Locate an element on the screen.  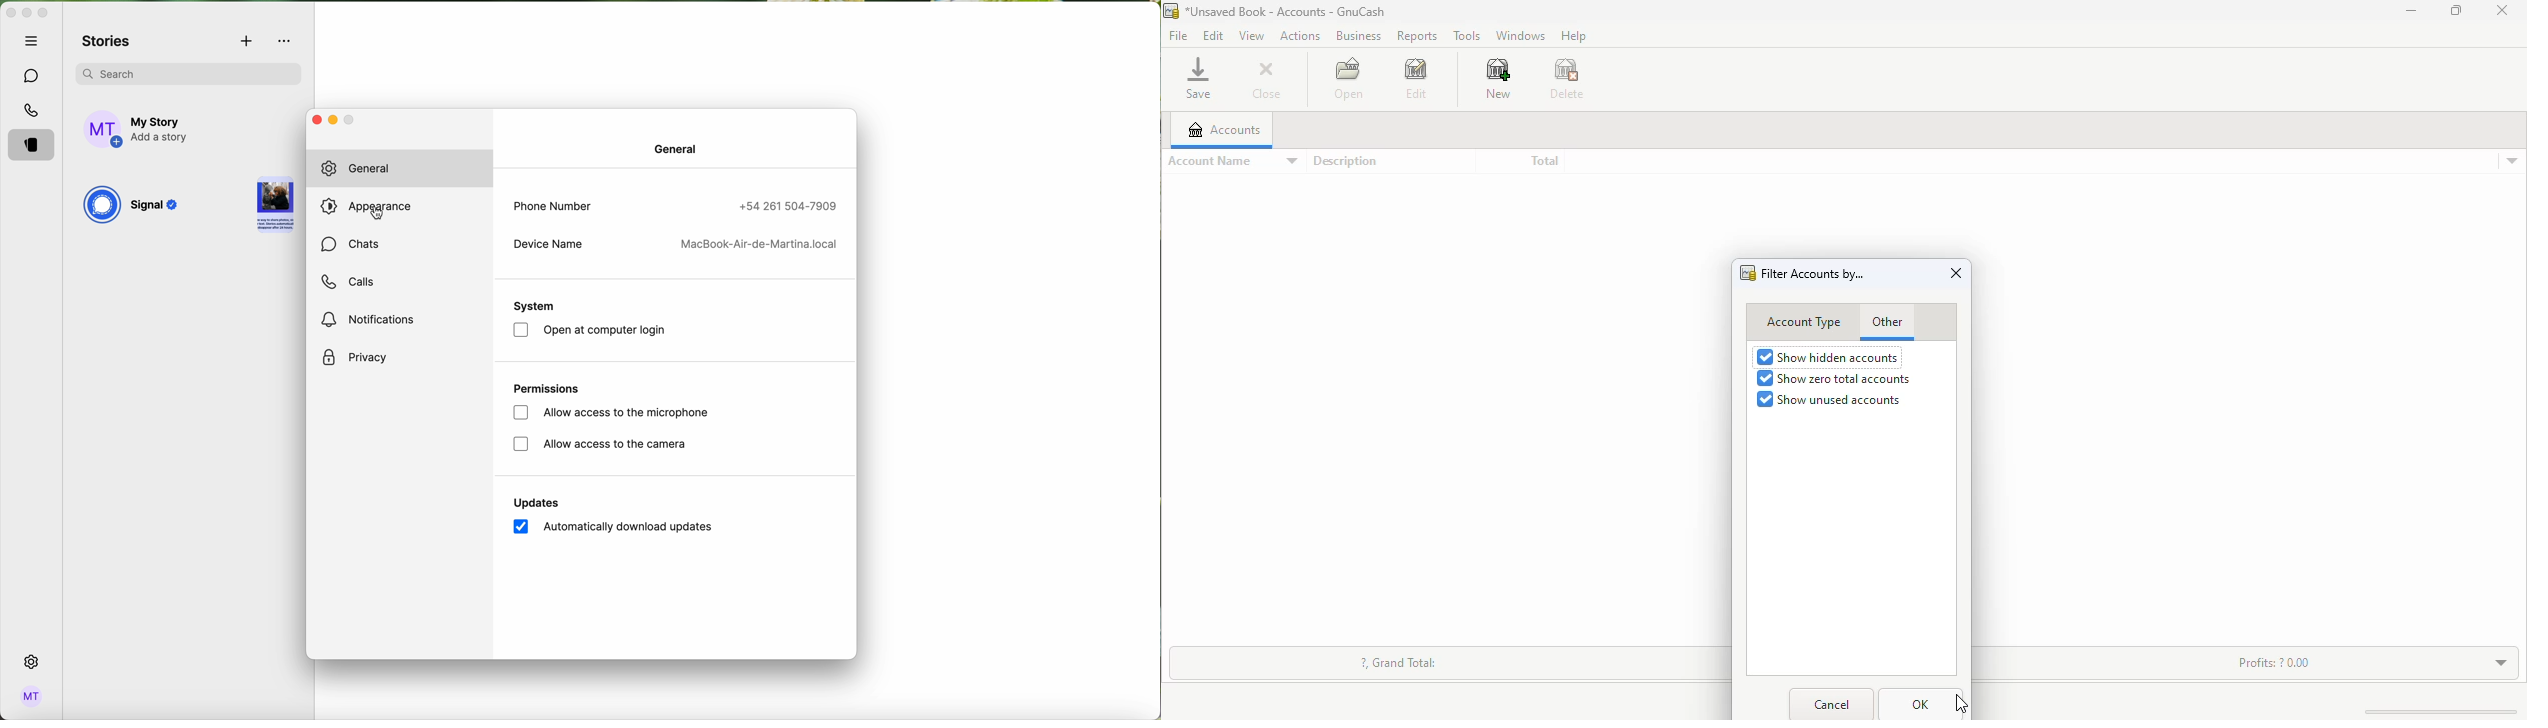
permissions is located at coordinates (549, 388).